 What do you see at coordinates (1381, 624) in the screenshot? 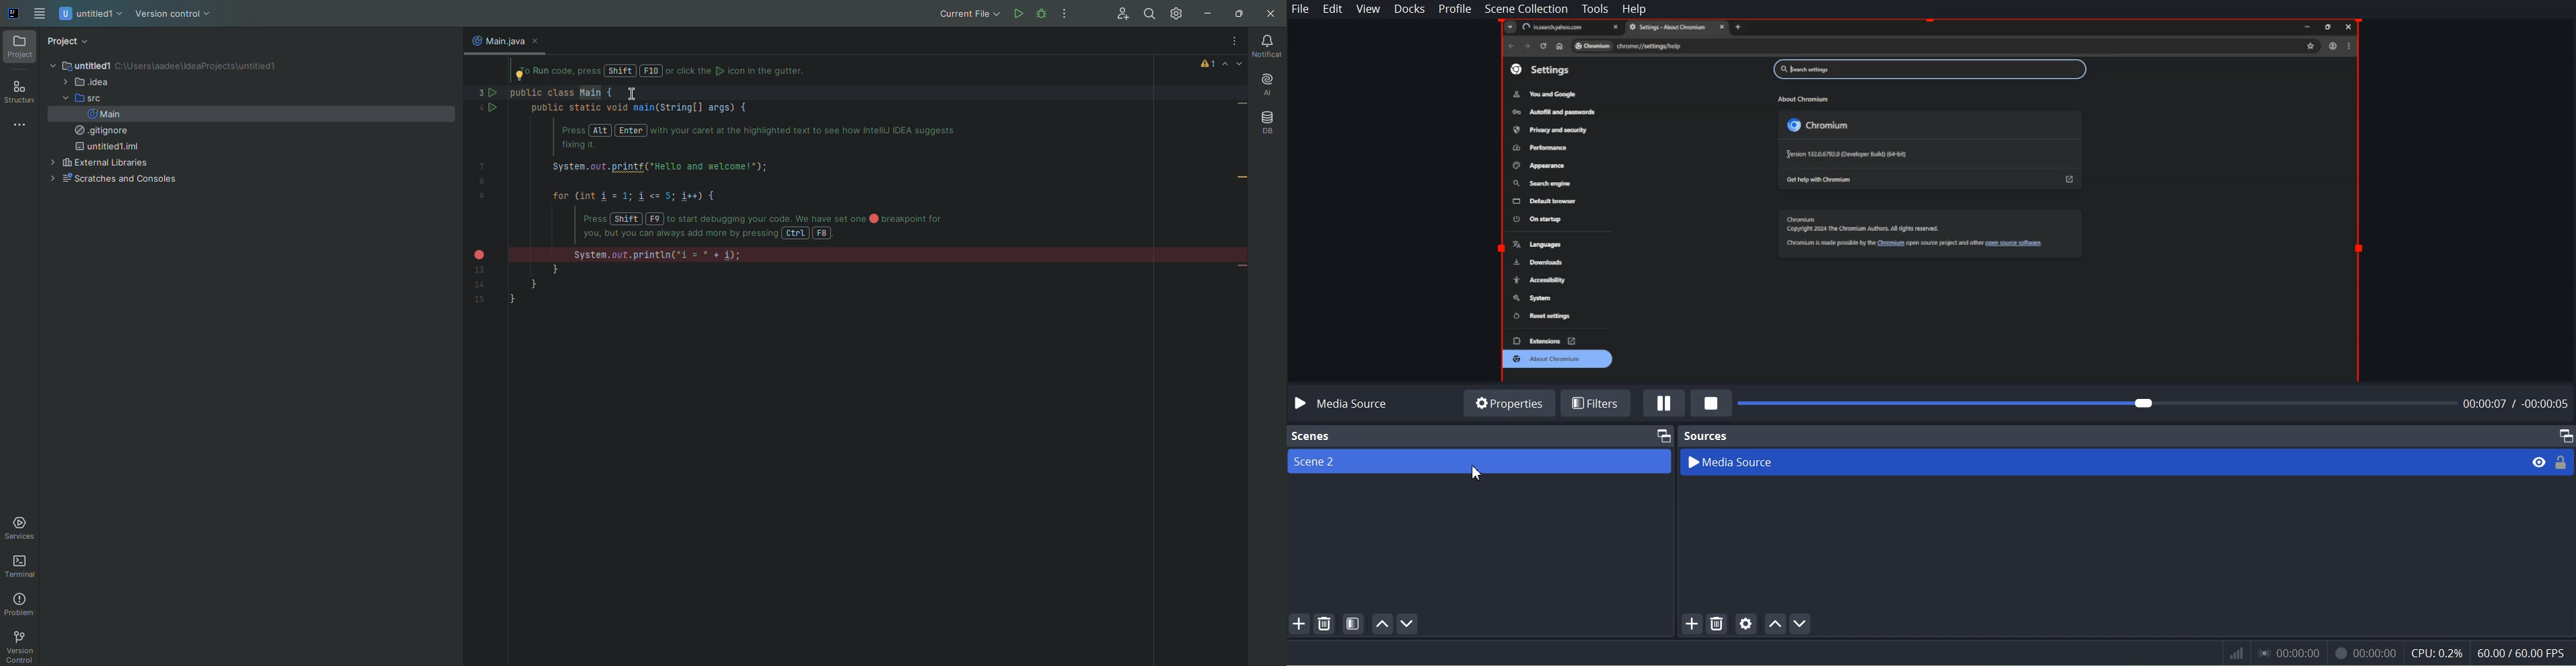
I see `Move Scene up` at bounding box center [1381, 624].